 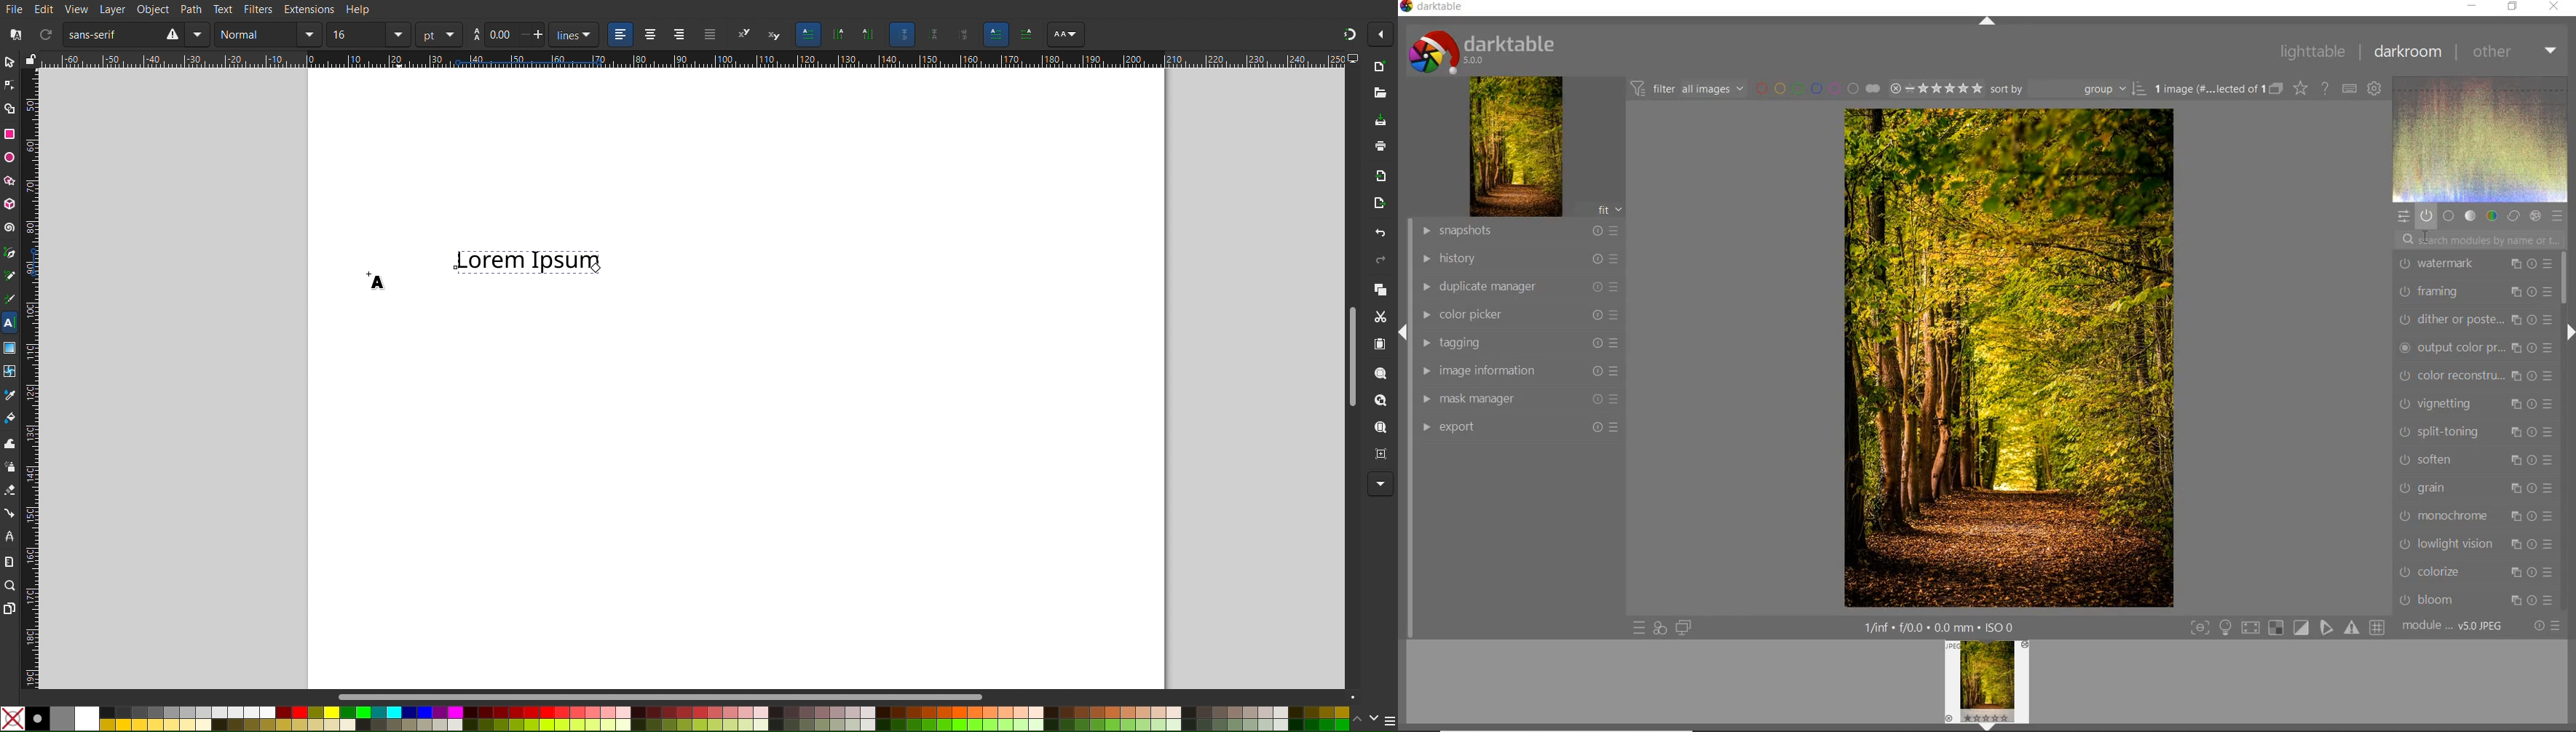 What do you see at coordinates (2473, 461) in the screenshot?
I see `soften` at bounding box center [2473, 461].